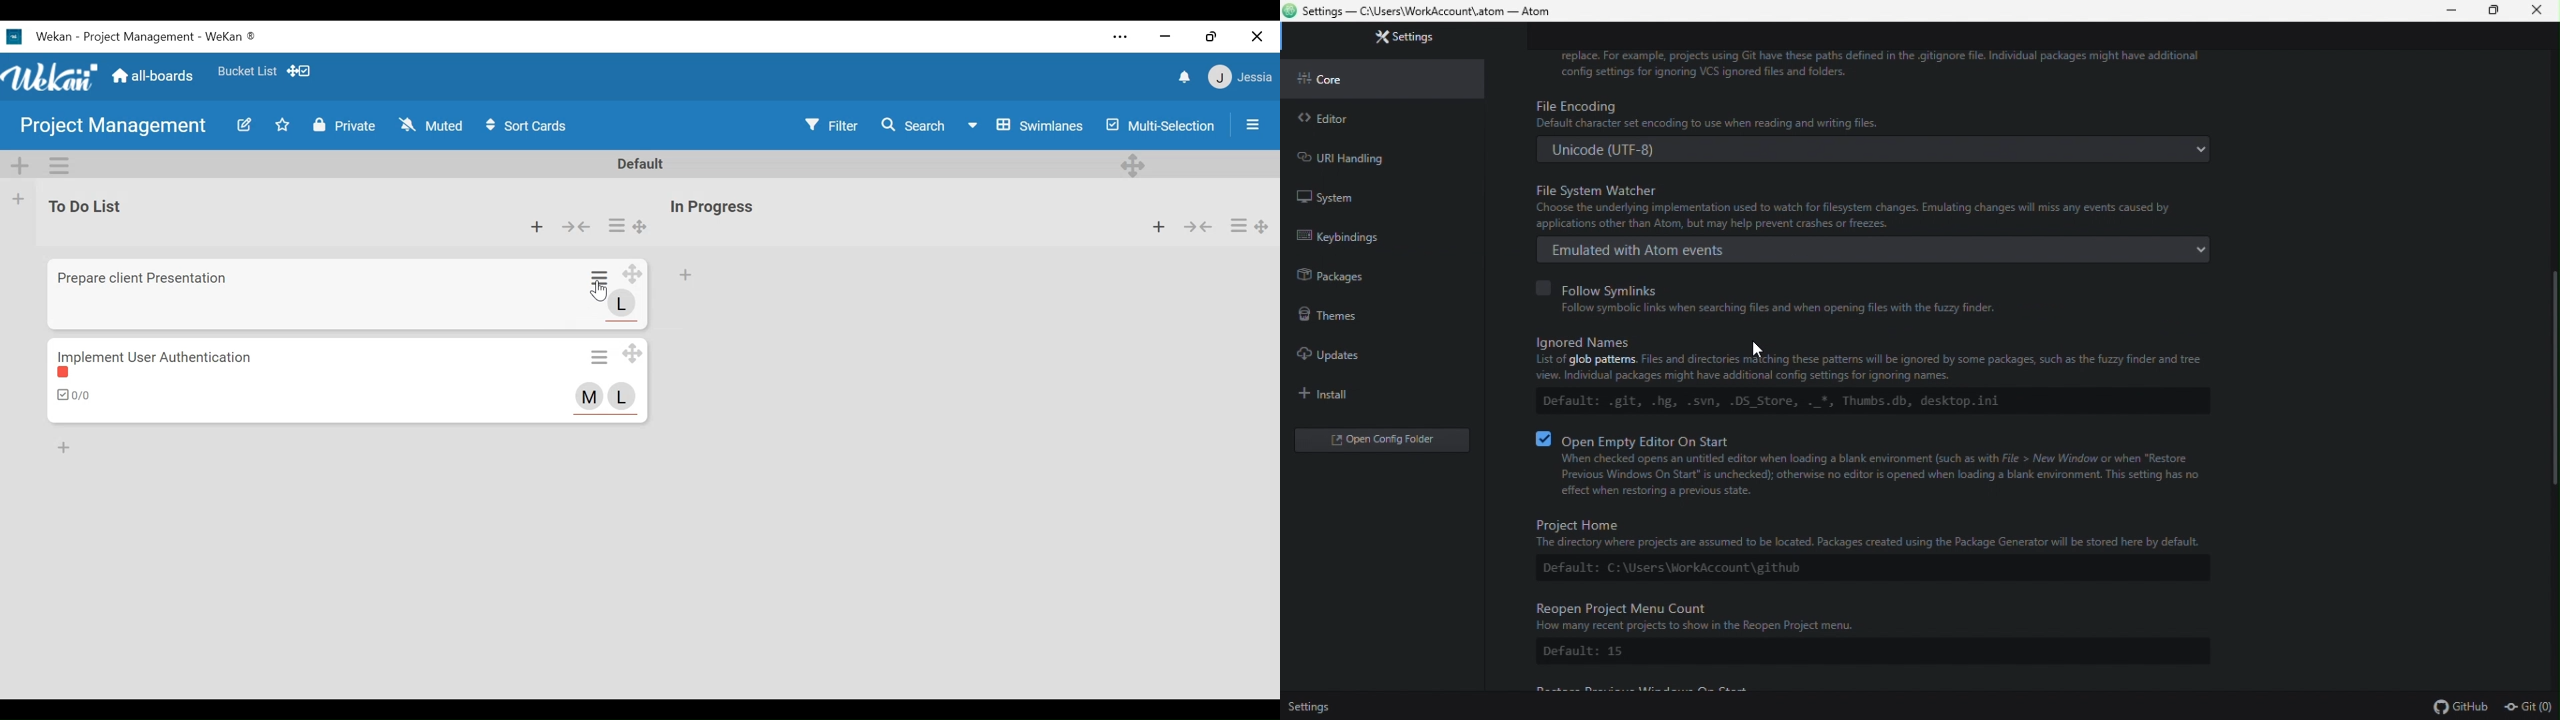  I want to click on scroll bar, so click(2552, 382).